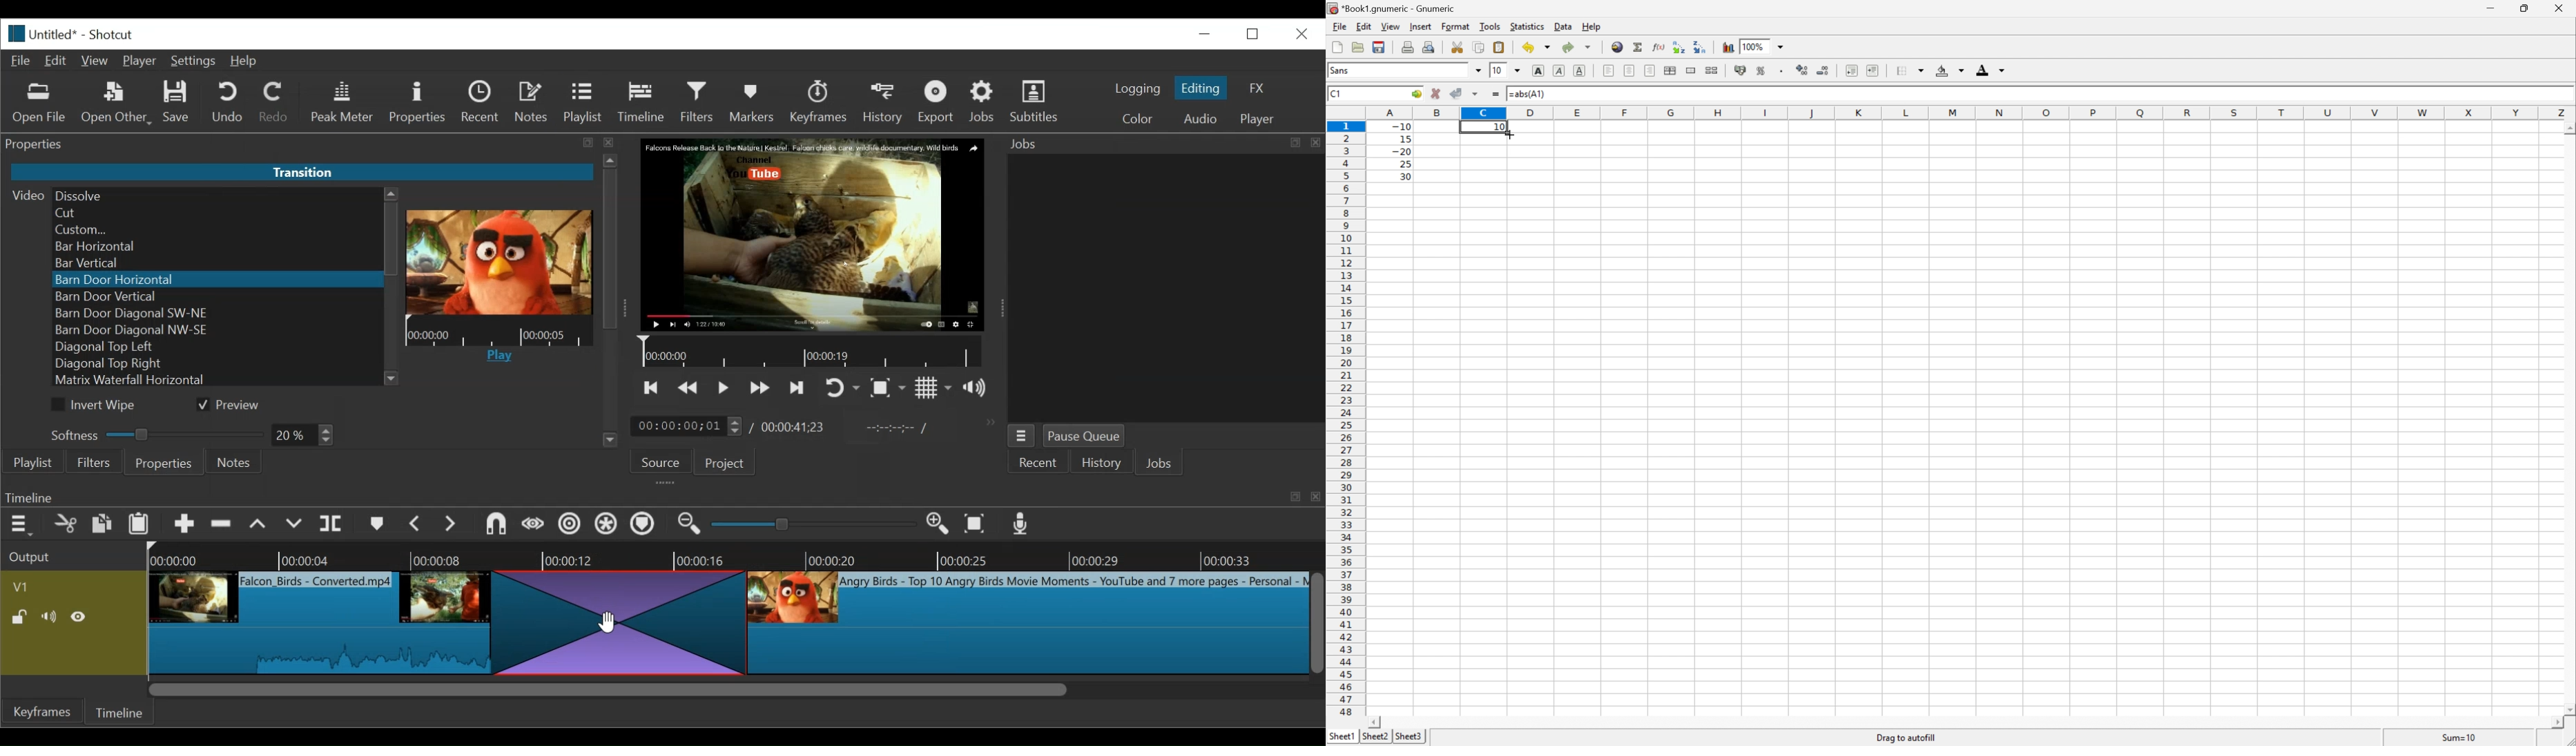  Describe the element at coordinates (614, 622) in the screenshot. I see `Transition` at that location.